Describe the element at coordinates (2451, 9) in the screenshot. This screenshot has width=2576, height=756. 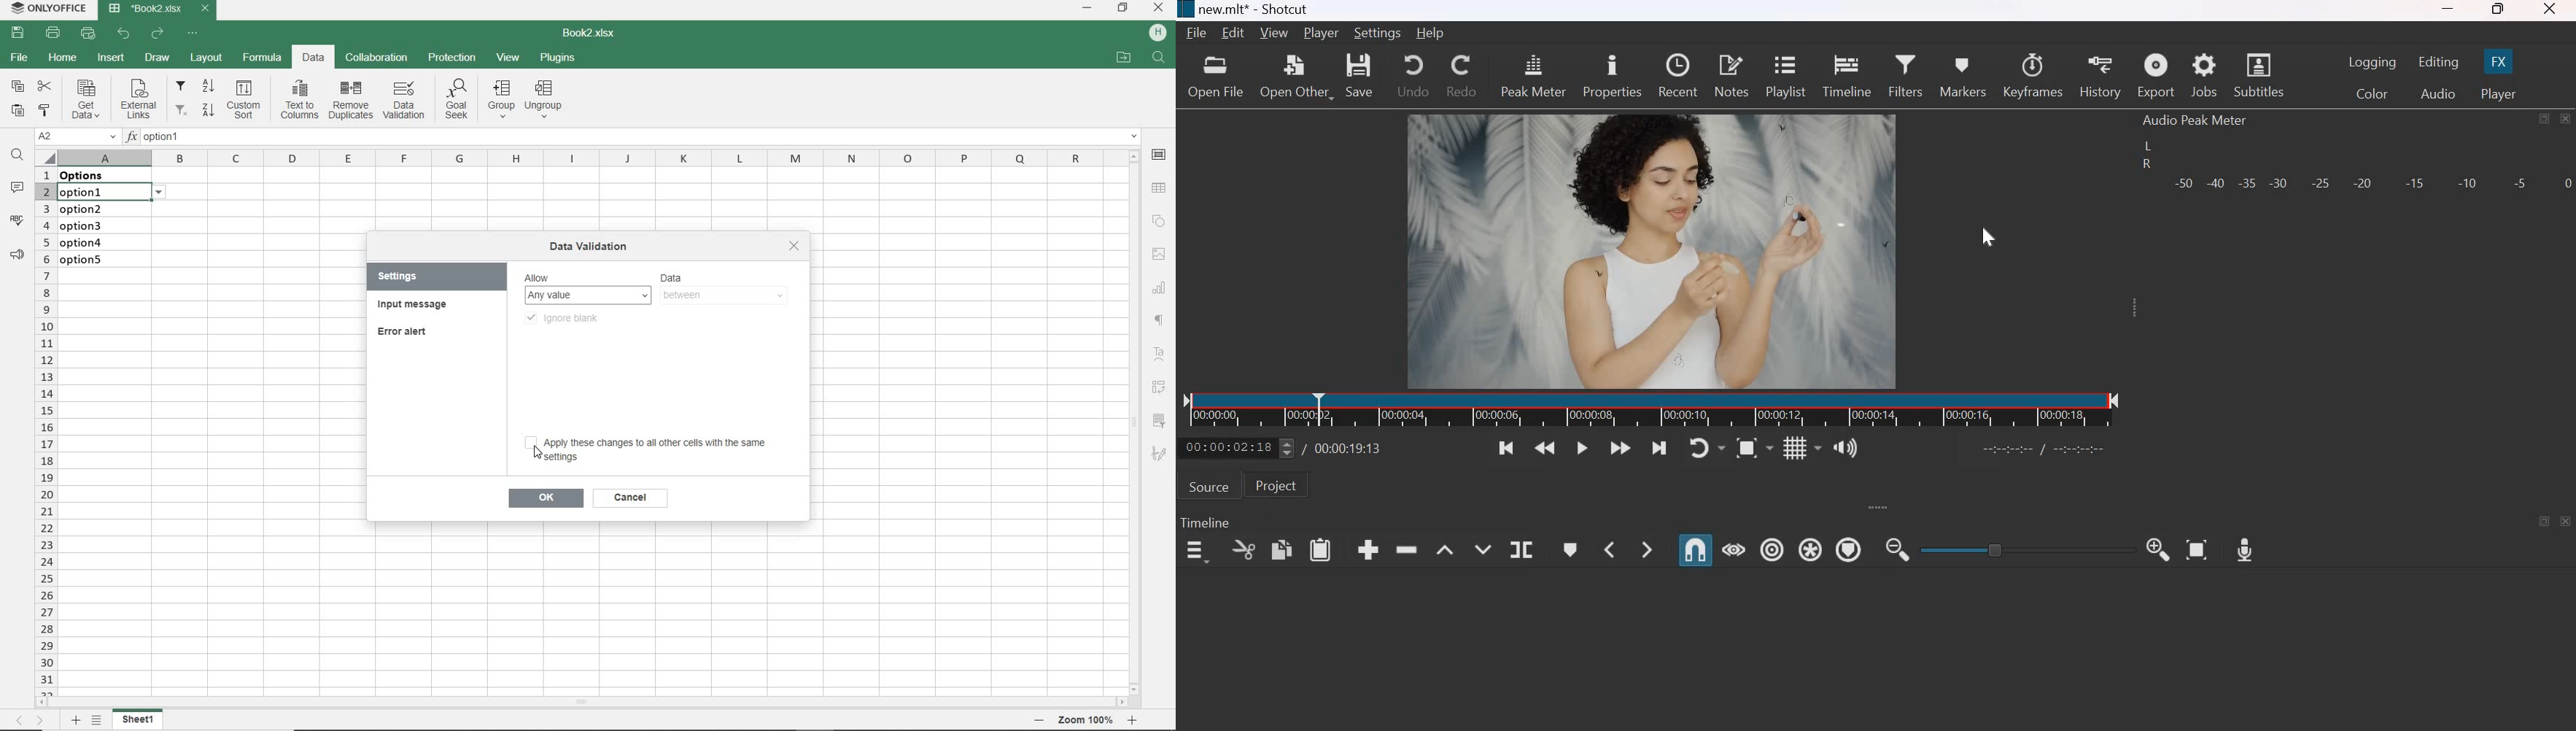
I see `Minimize` at that location.